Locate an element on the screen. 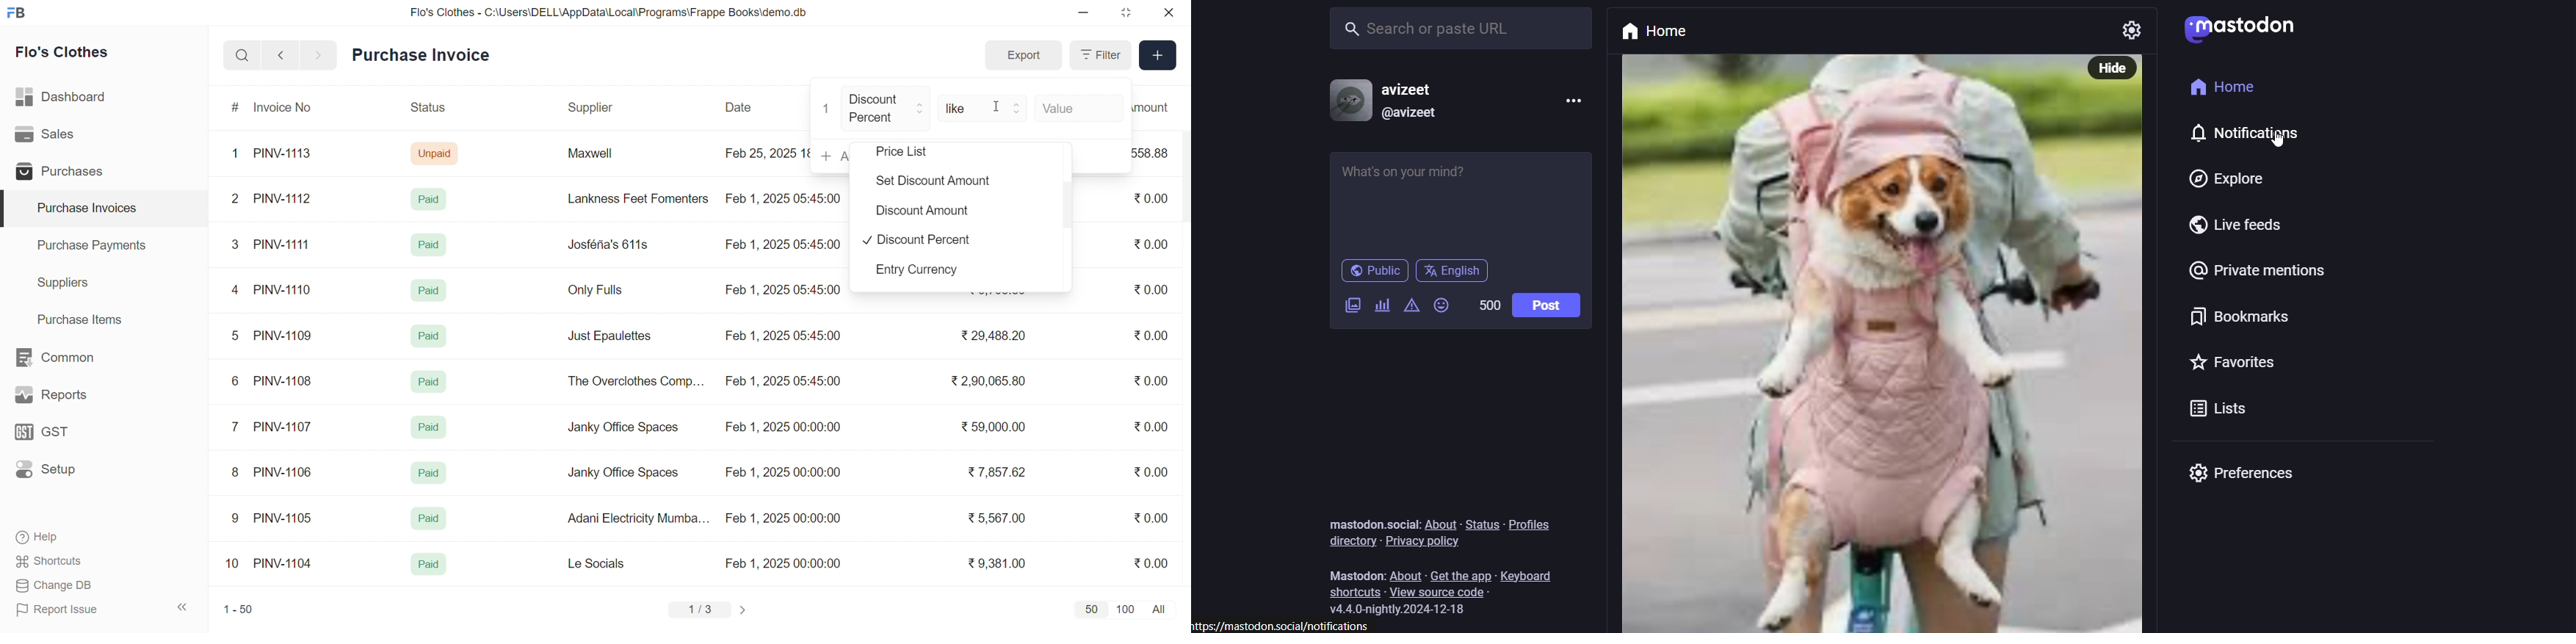 This screenshot has width=2576, height=644. Paid is located at coordinates (429, 427).